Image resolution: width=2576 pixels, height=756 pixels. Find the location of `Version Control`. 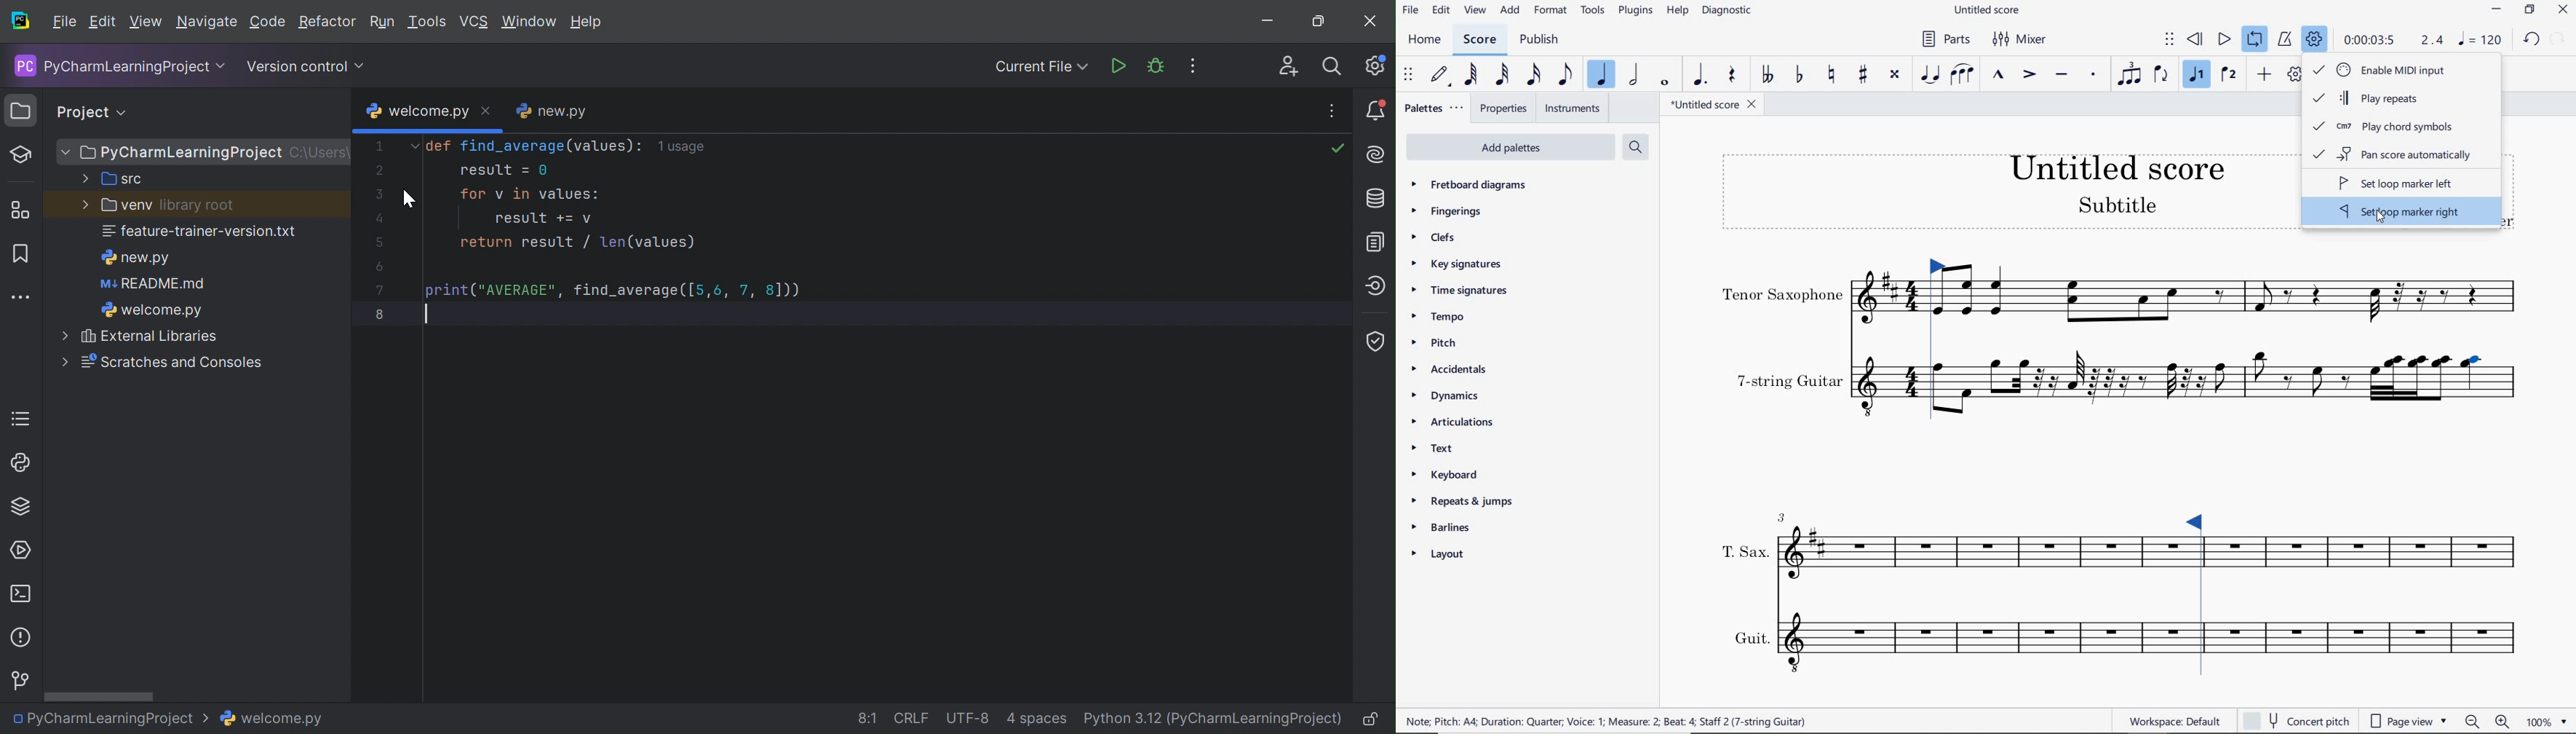

Version Control is located at coordinates (303, 68).